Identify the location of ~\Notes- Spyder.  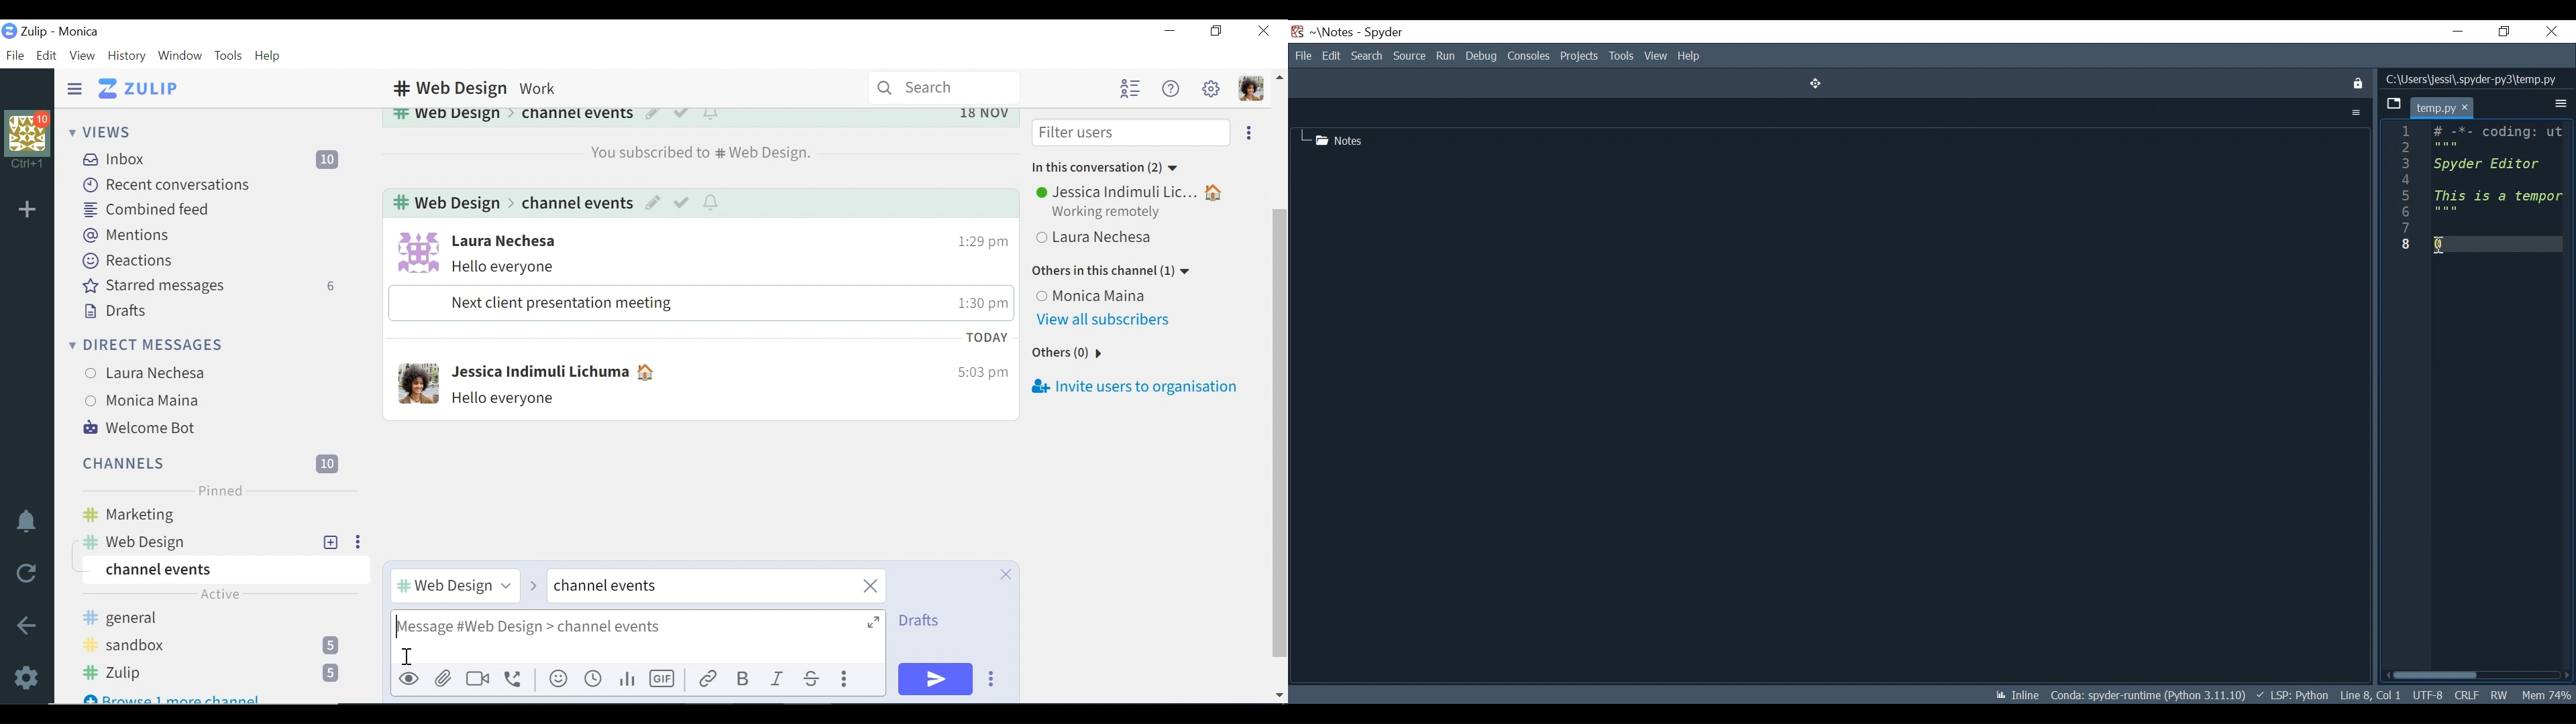
(1358, 32).